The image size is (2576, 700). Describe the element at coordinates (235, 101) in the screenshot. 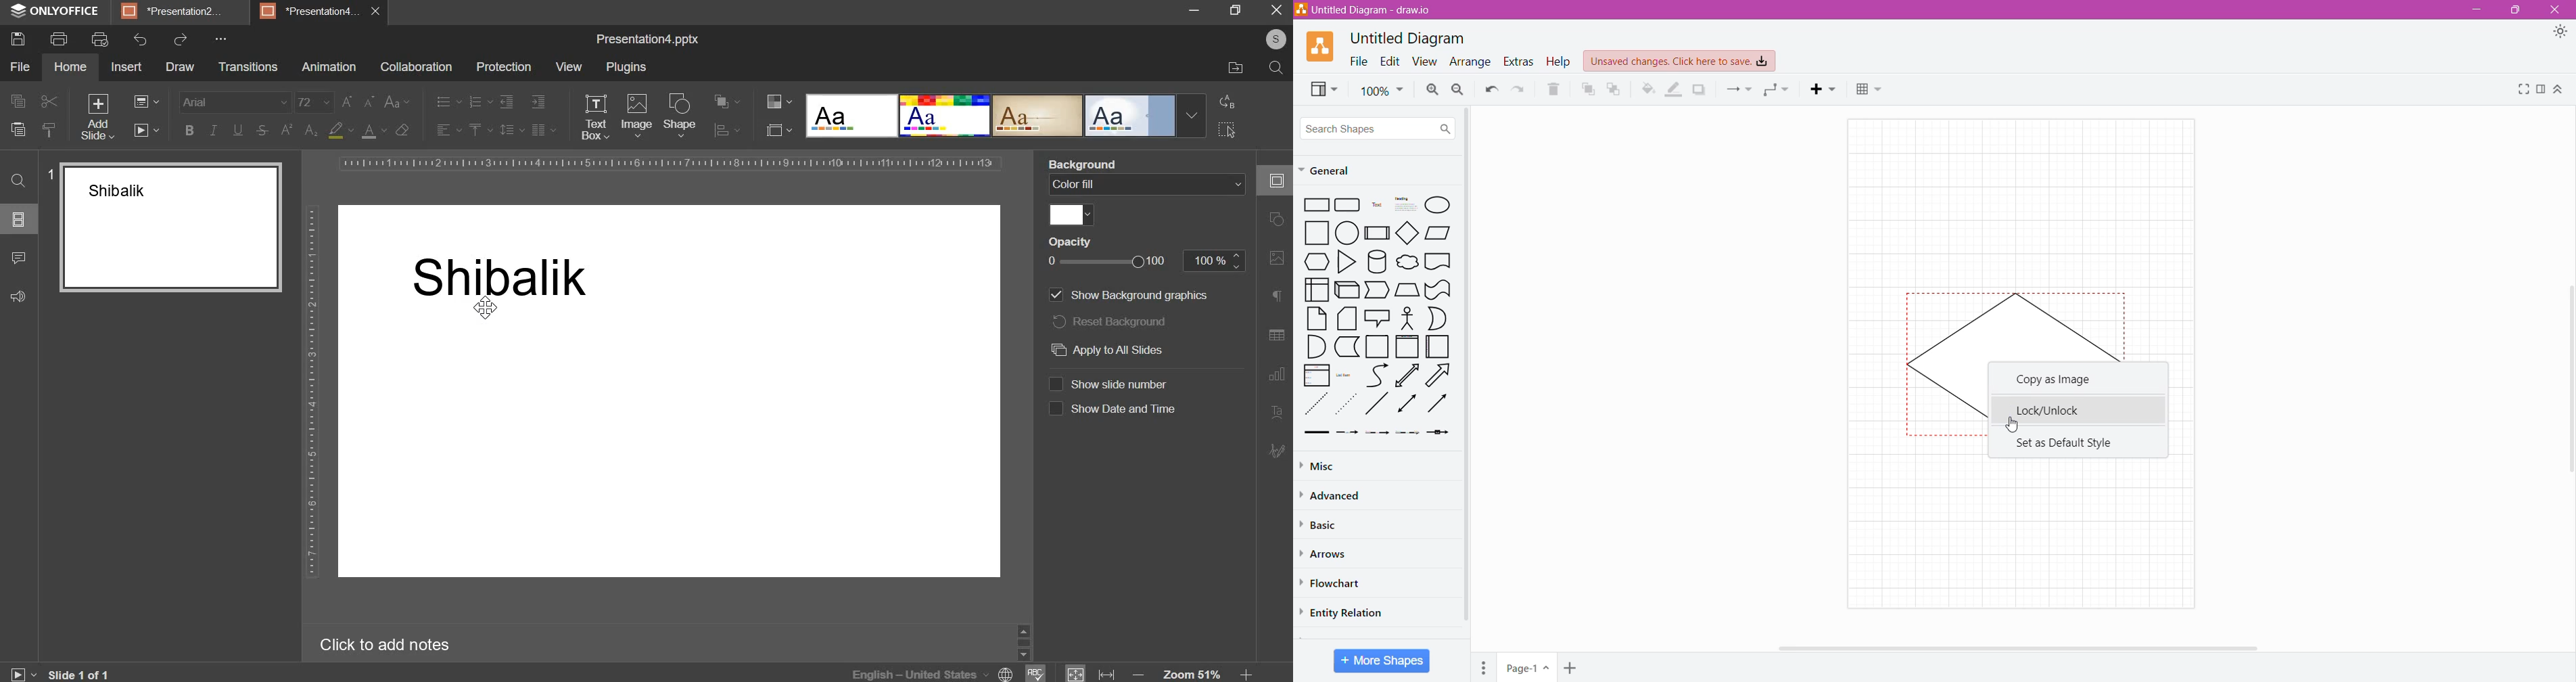

I see `font` at that location.